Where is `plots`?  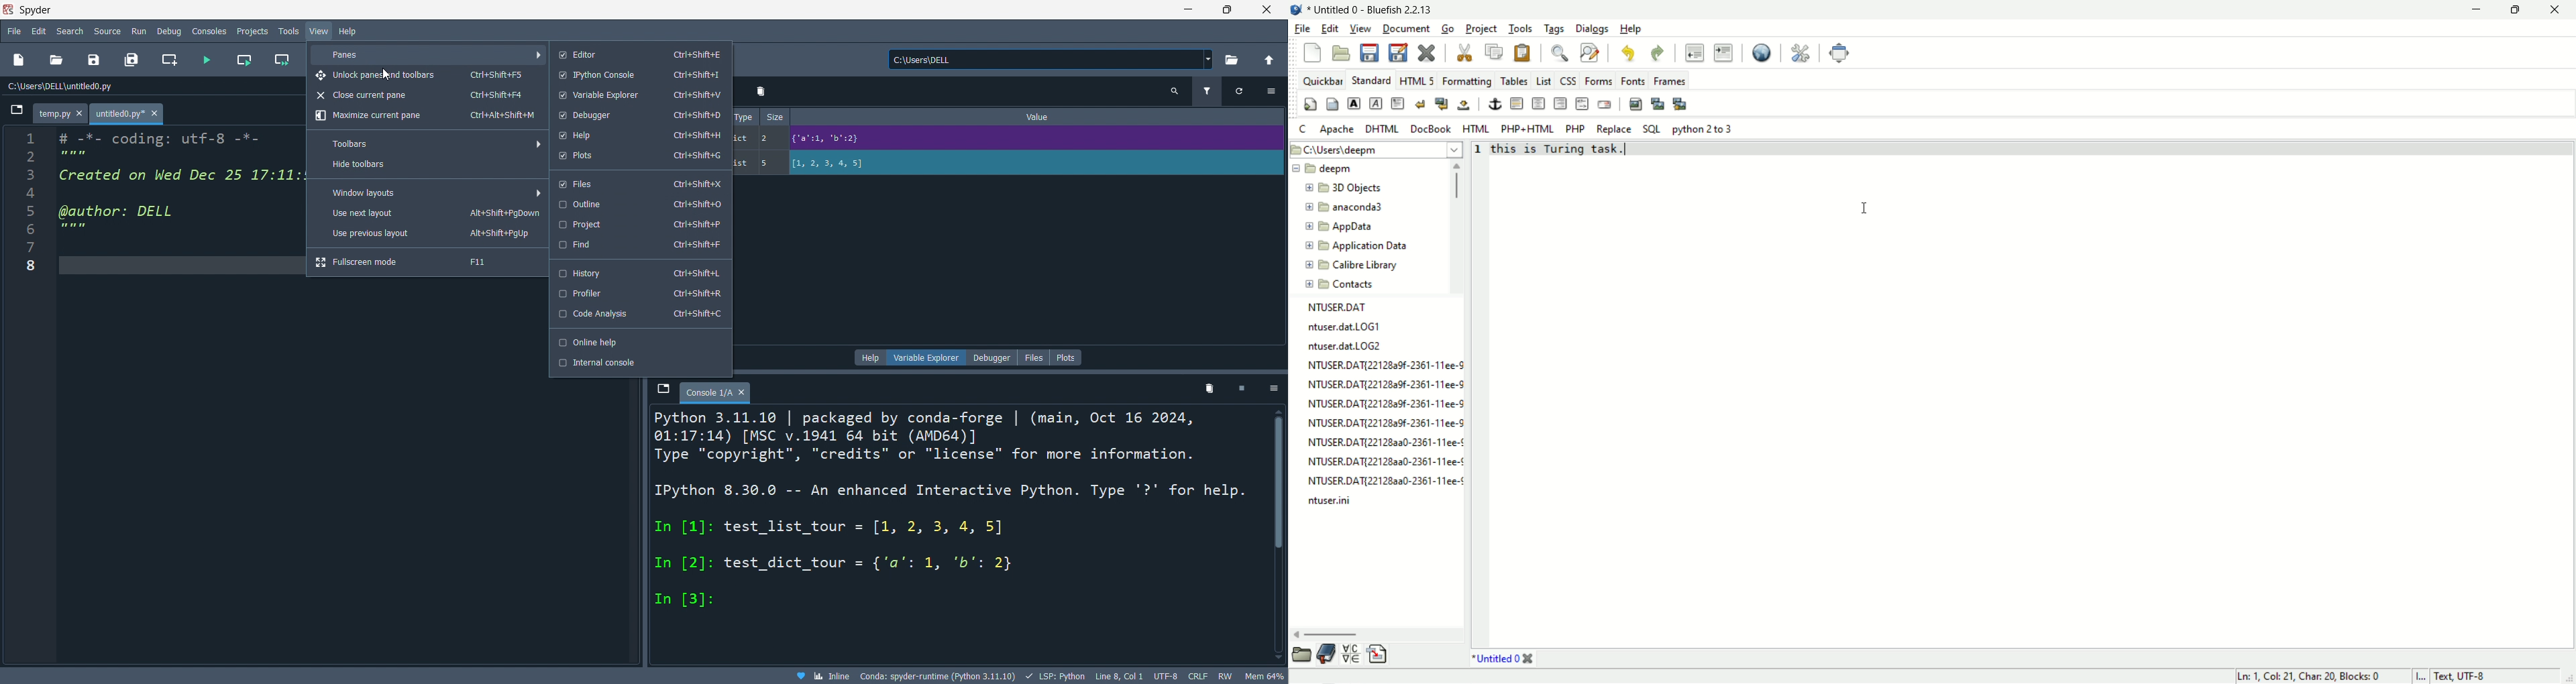
plots is located at coordinates (637, 157).